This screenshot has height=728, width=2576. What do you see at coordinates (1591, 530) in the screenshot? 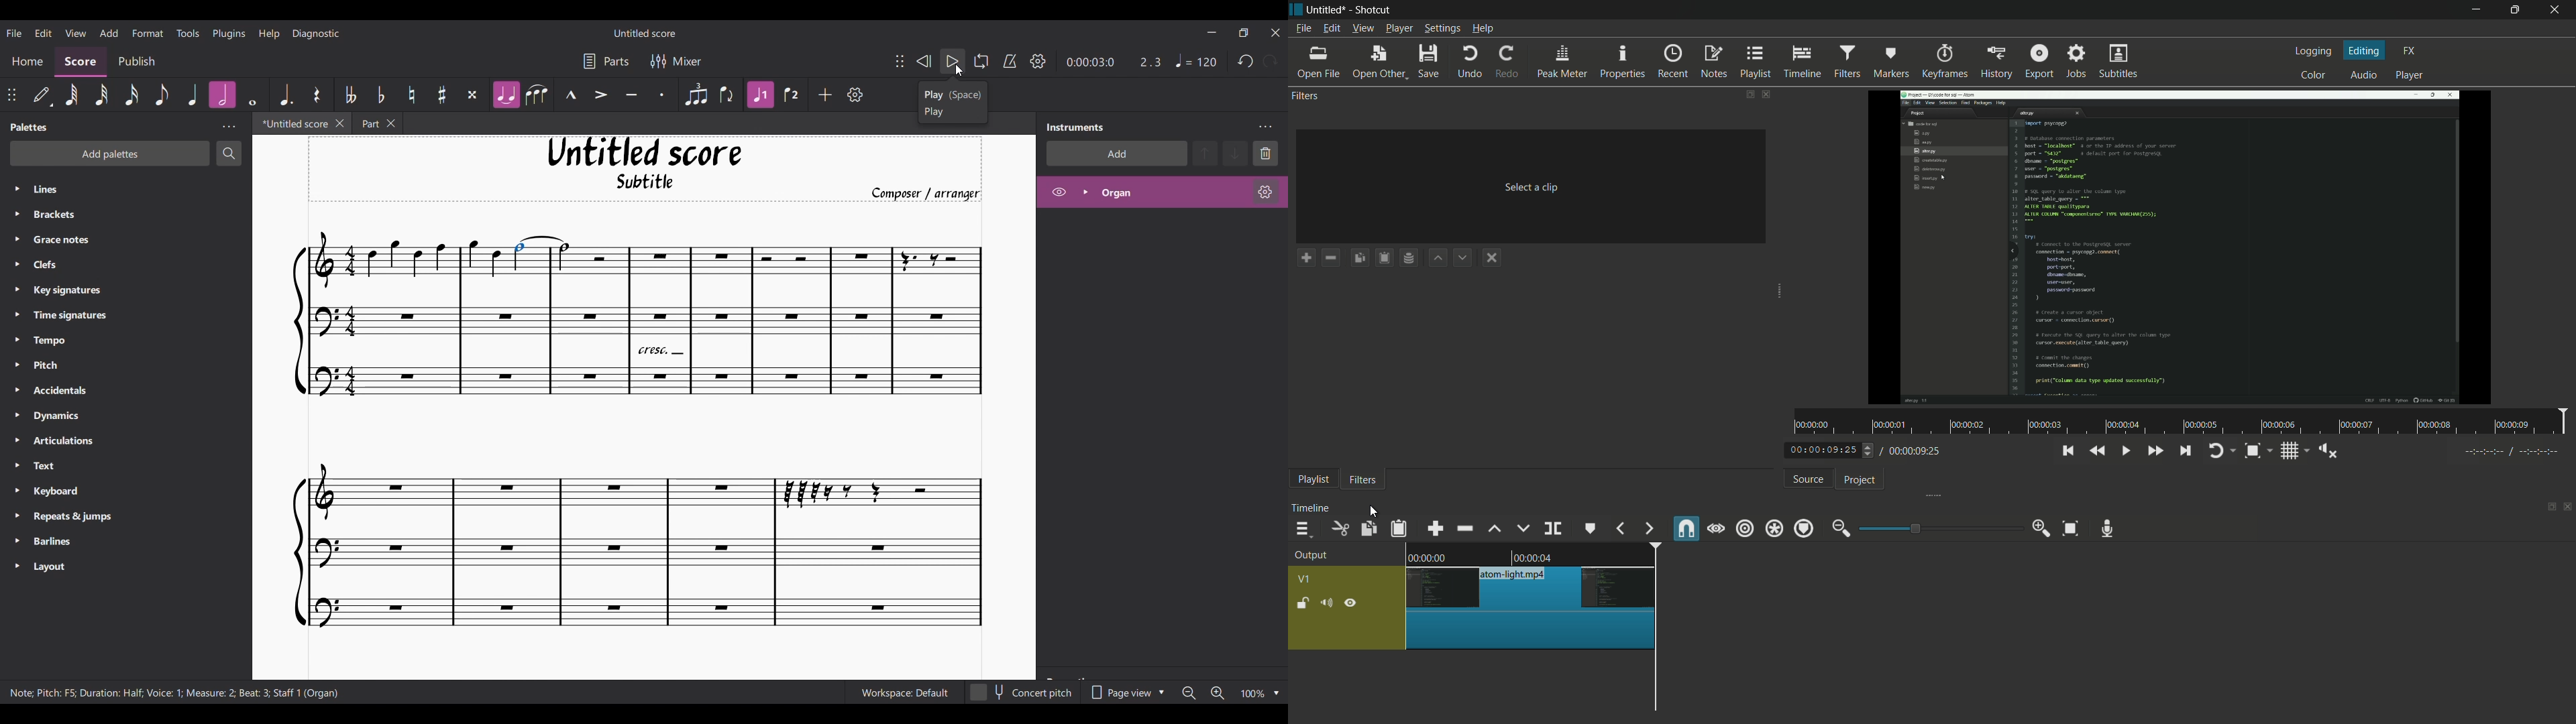
I see `create or edit marker` at bounding box center [1591, 530].